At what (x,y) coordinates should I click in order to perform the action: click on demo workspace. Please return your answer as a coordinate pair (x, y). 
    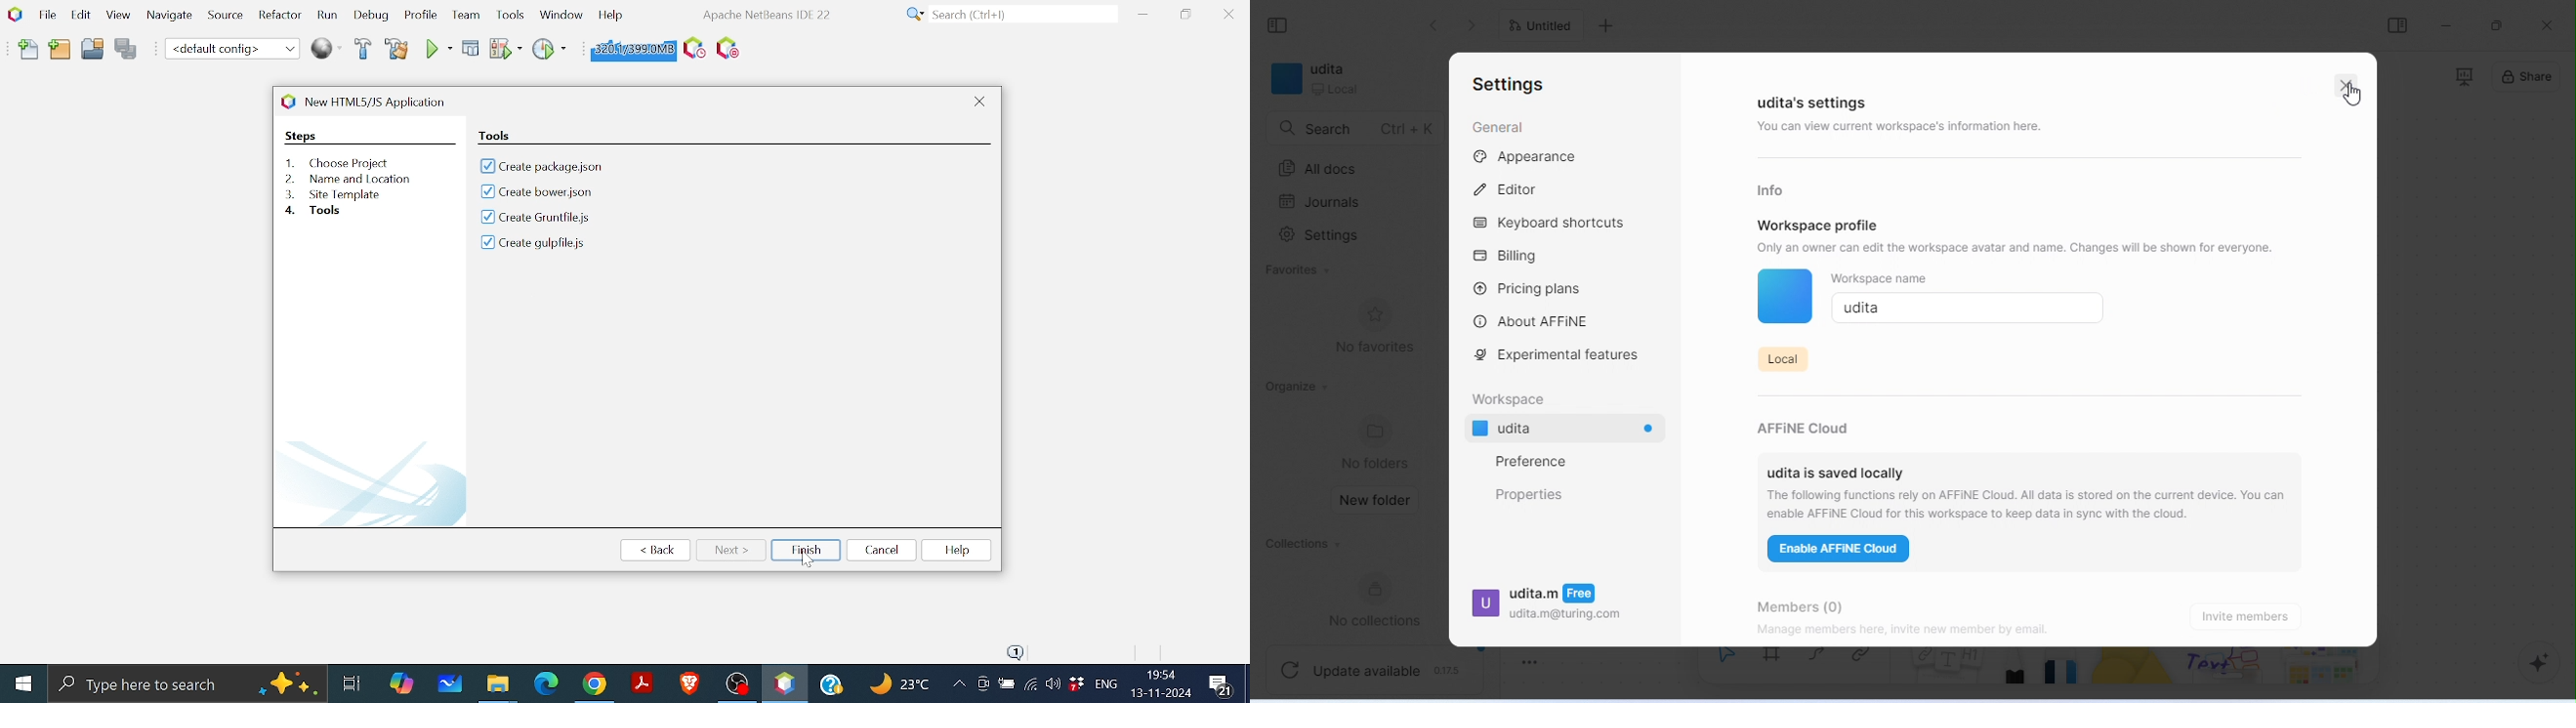
    Looking at the image, I should click on (1352, 81).